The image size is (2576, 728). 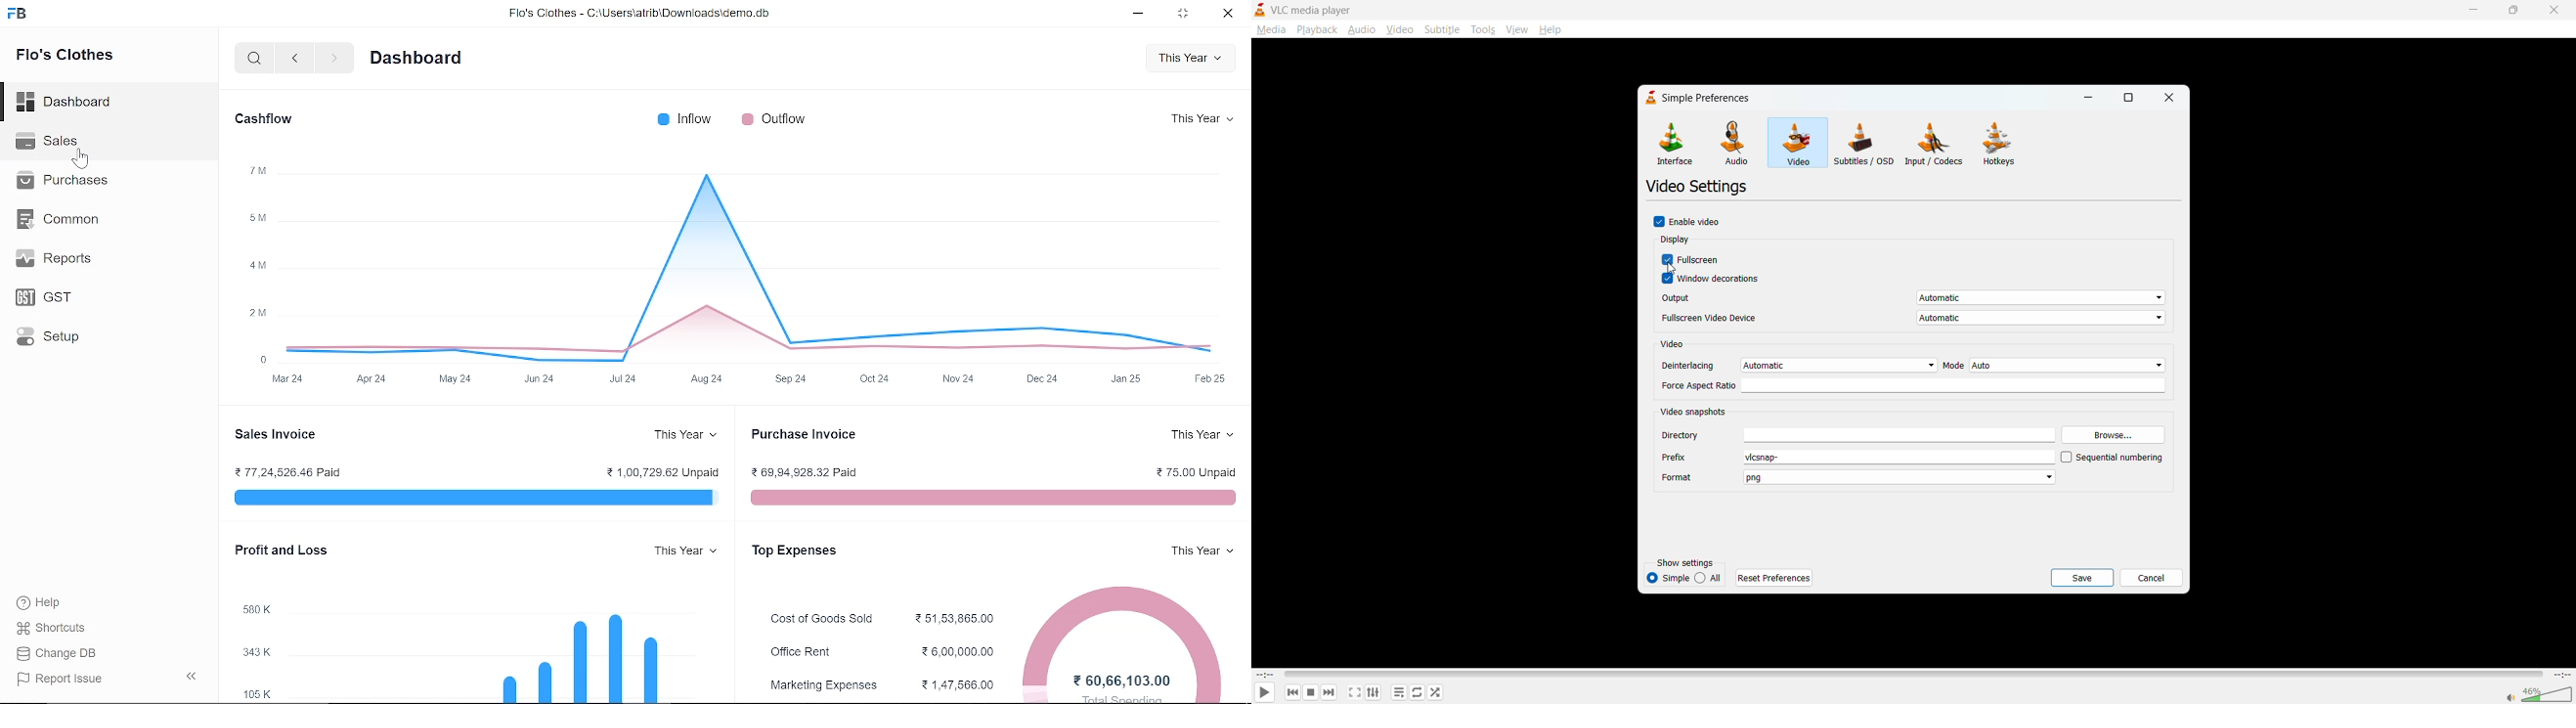 I want to click on next, so click(x=334, y=60).